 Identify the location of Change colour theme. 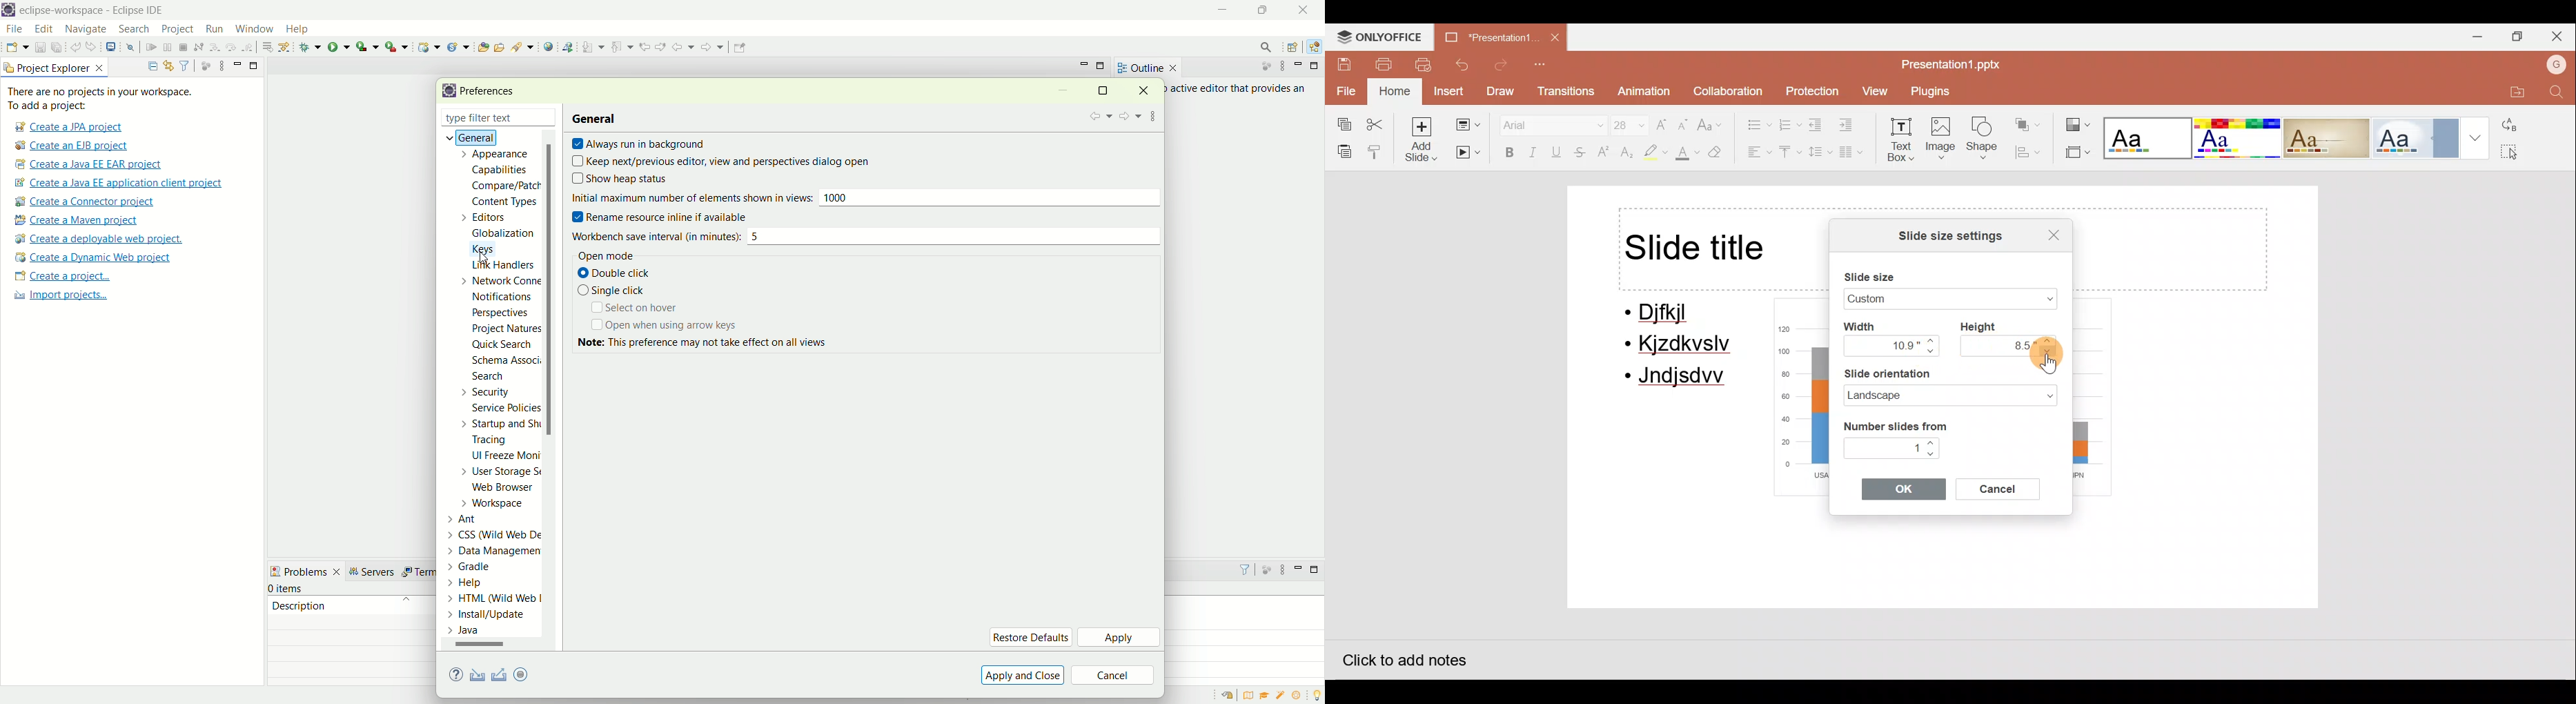
(2078, 120).